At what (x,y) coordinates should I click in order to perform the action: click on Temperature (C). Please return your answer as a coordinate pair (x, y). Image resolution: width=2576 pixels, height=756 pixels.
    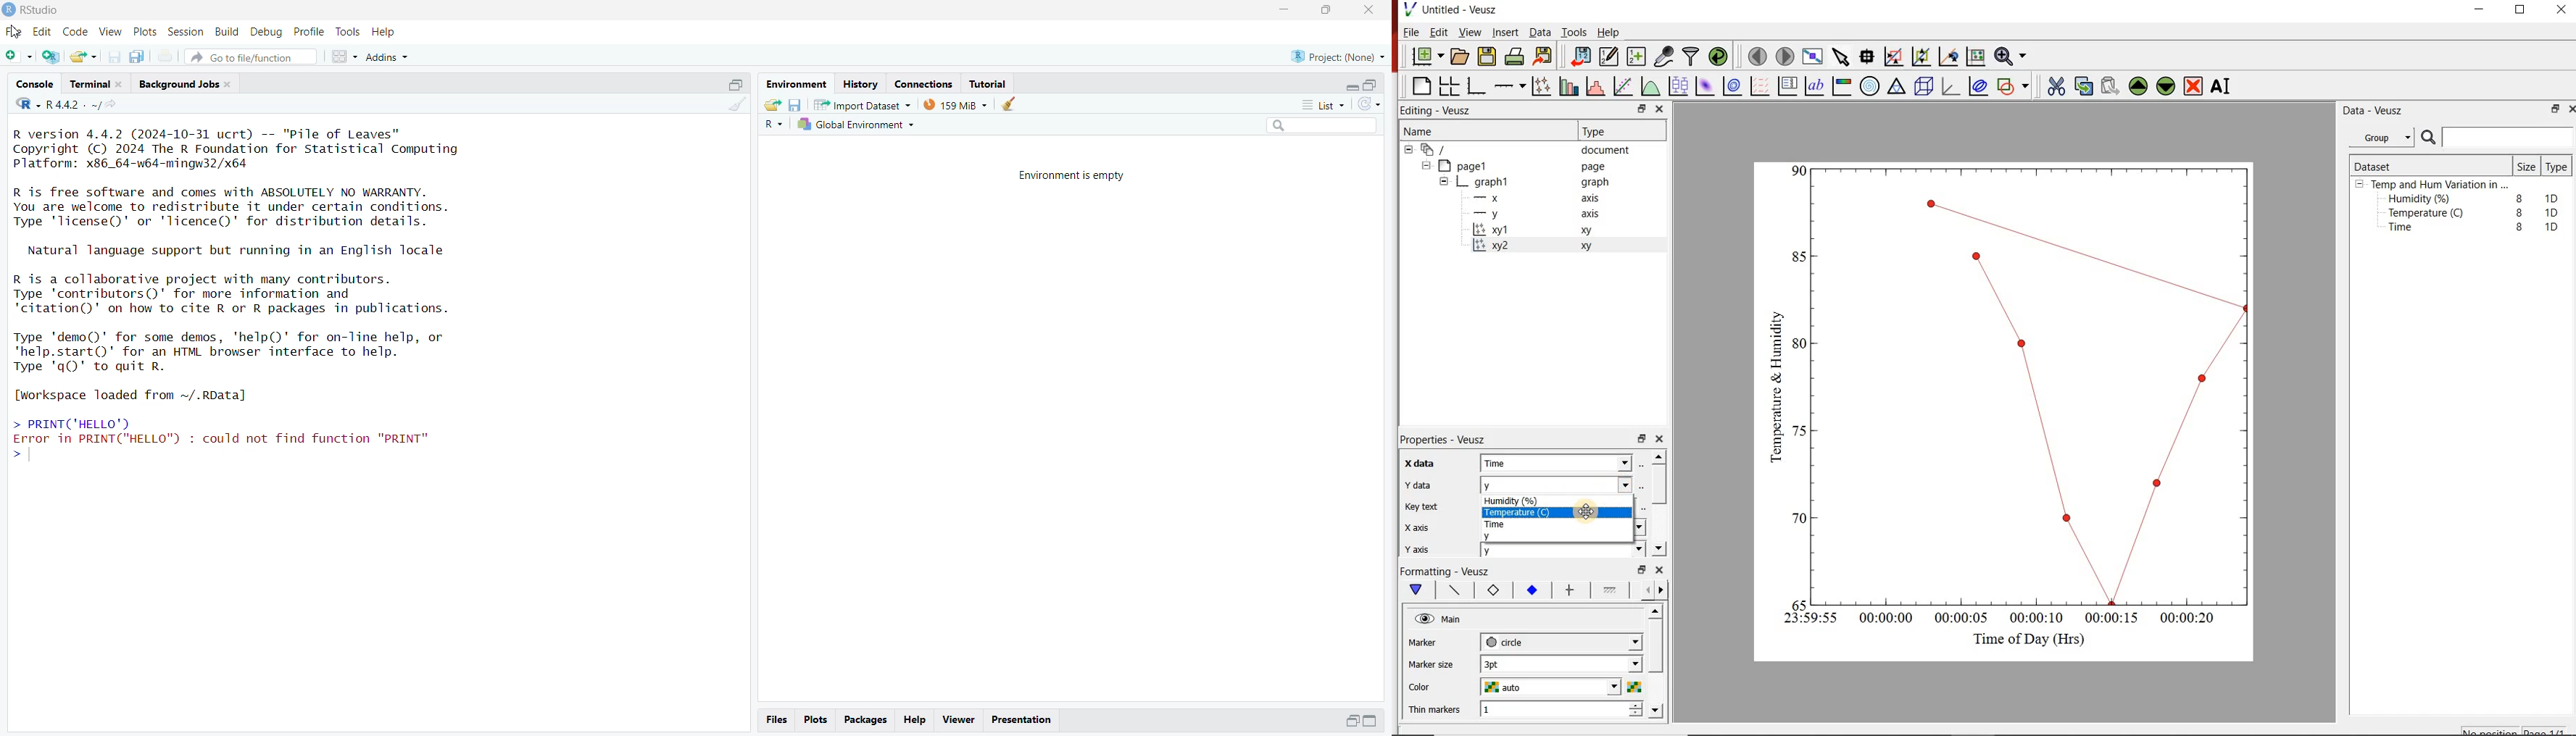
    Looking at the image, I should click on (2429, 214).